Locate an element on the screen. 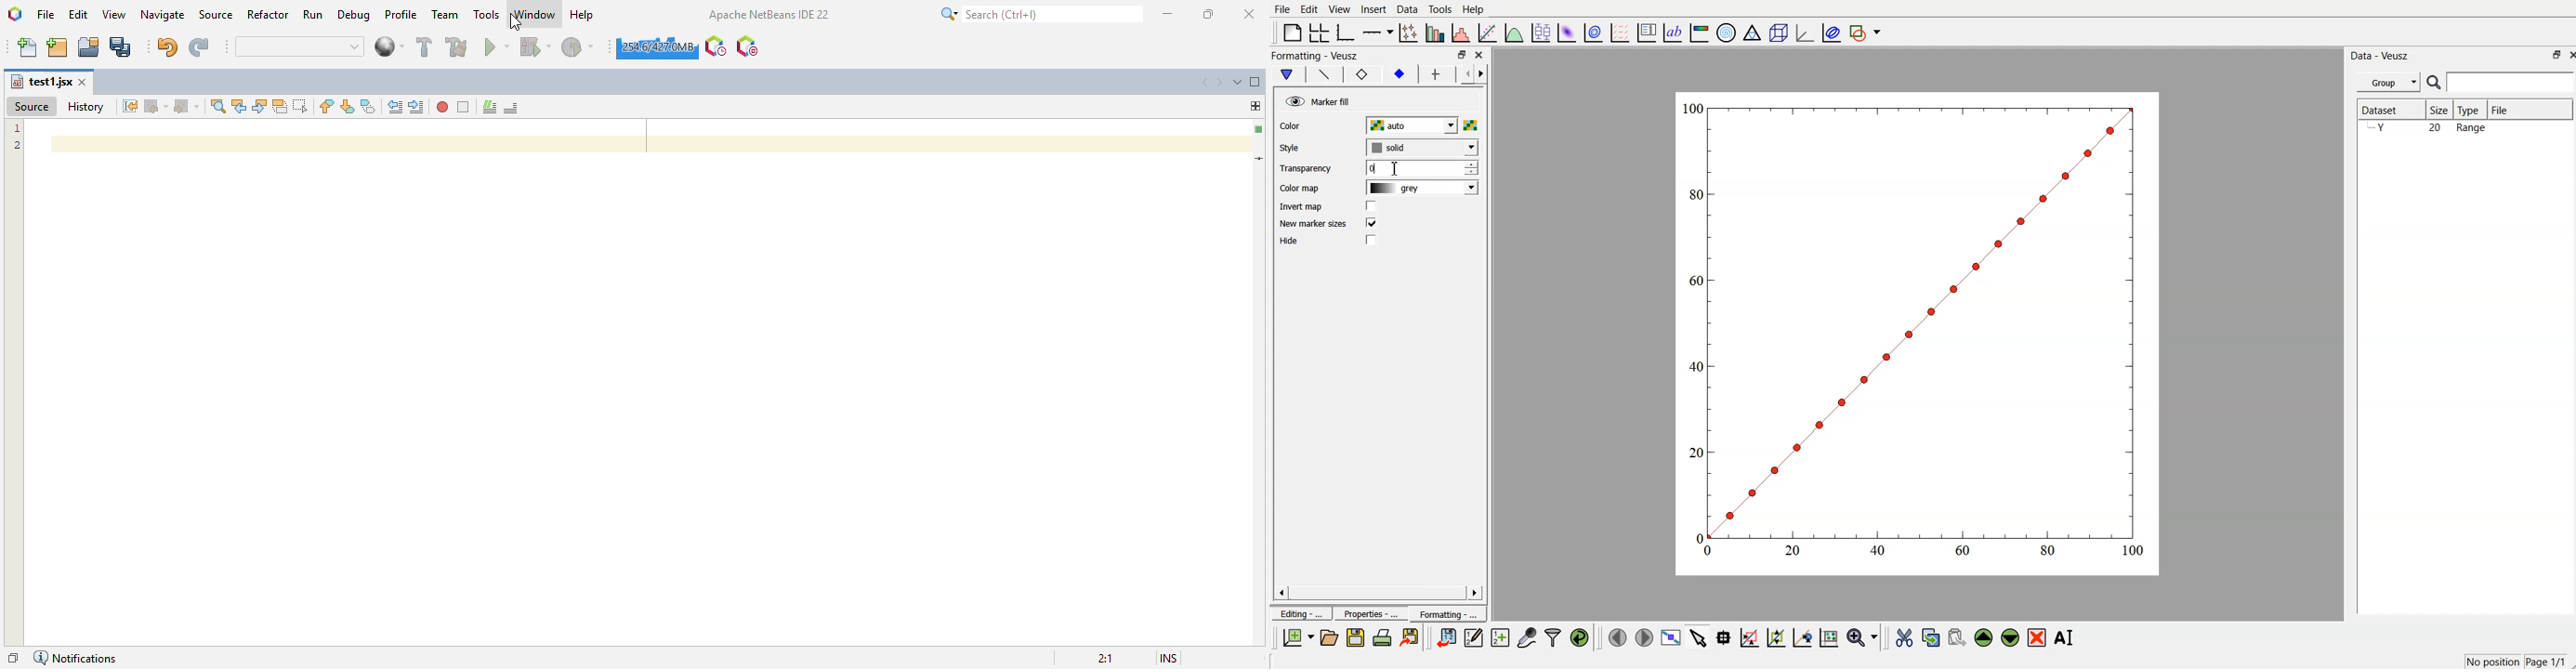 This screenshot has width=2576, height=672. Size is located at coordinates (2440, 110).